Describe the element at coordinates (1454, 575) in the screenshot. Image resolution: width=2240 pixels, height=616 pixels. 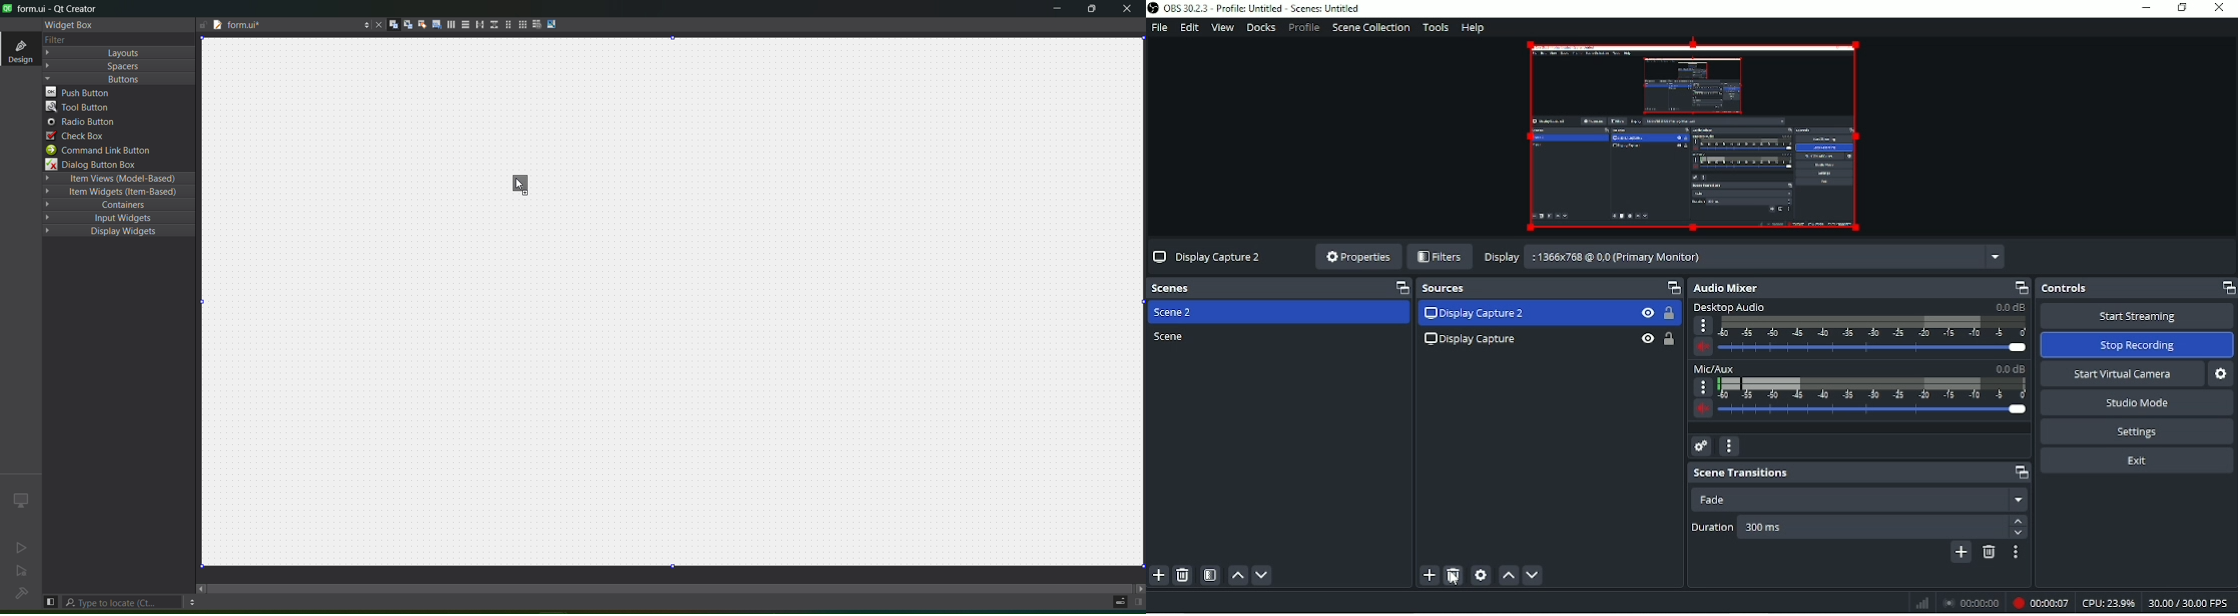
I see `Remove selected source(s)` at that location.